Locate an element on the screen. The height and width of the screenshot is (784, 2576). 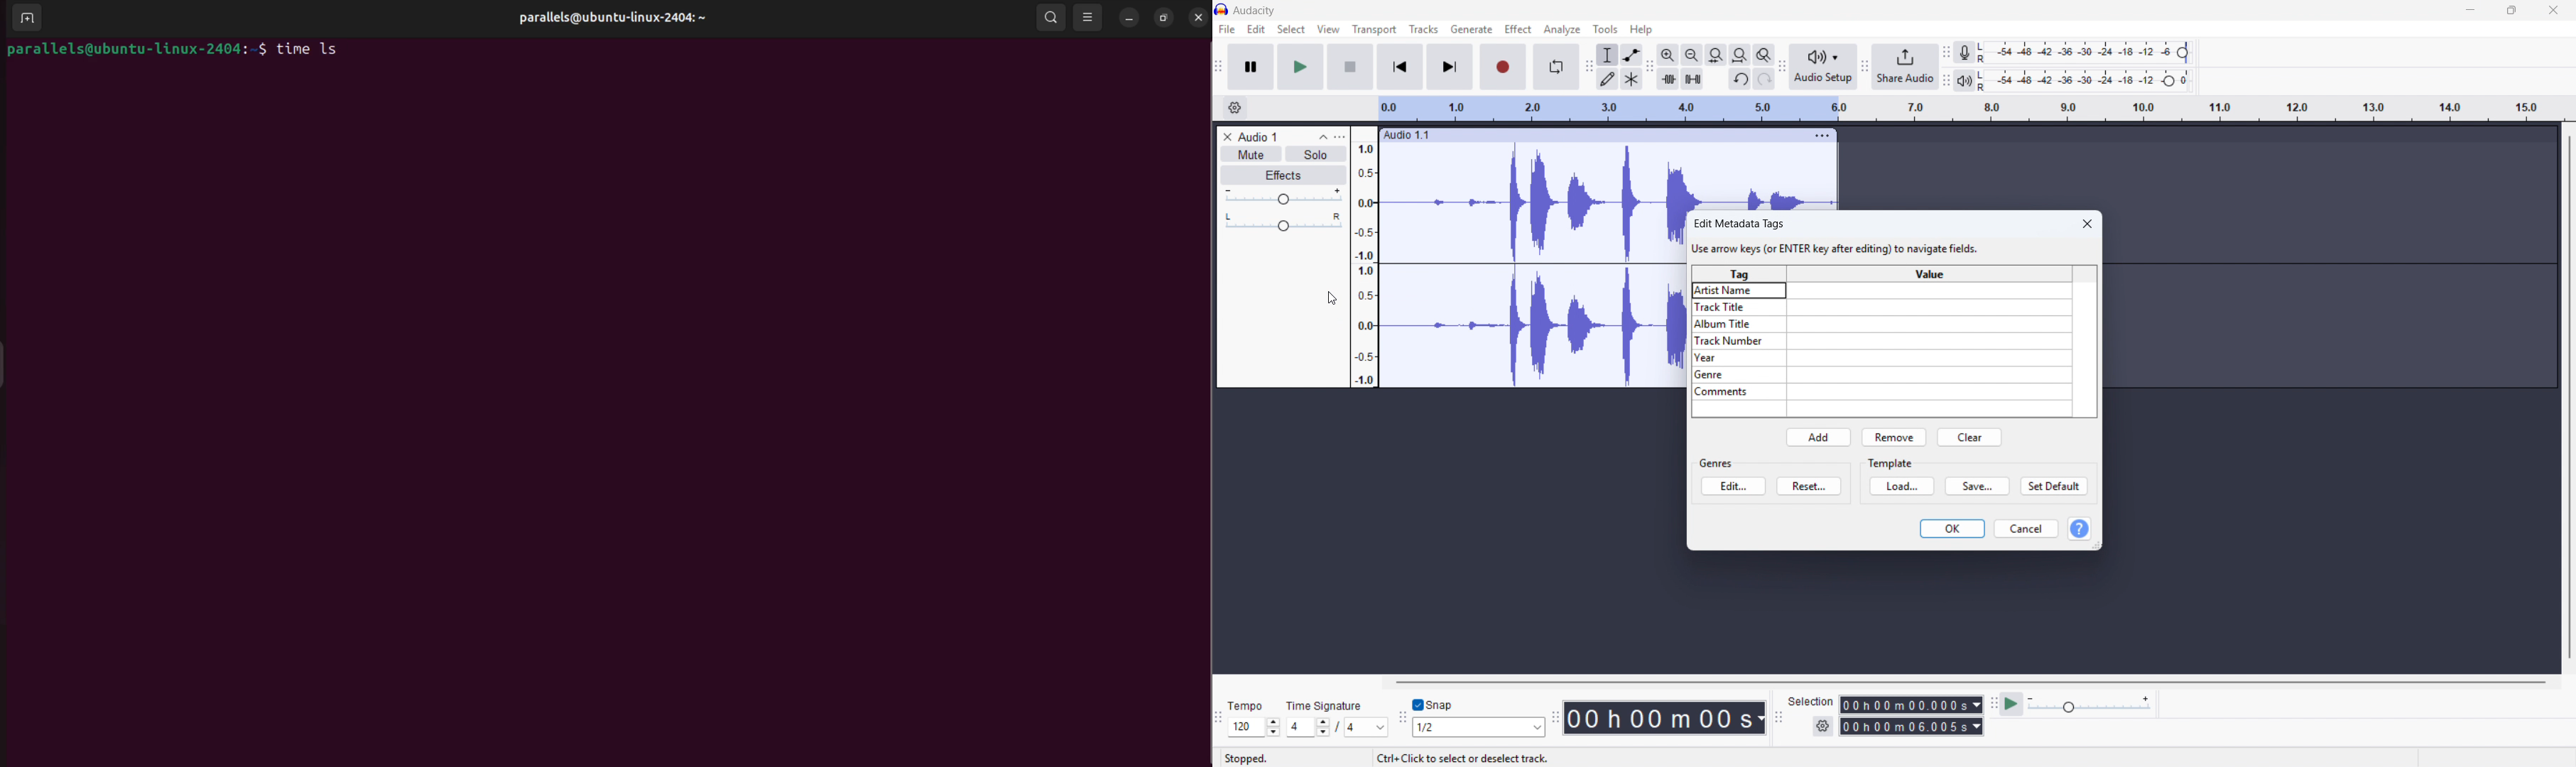
selection tool is located at coordinates (1607, 55).